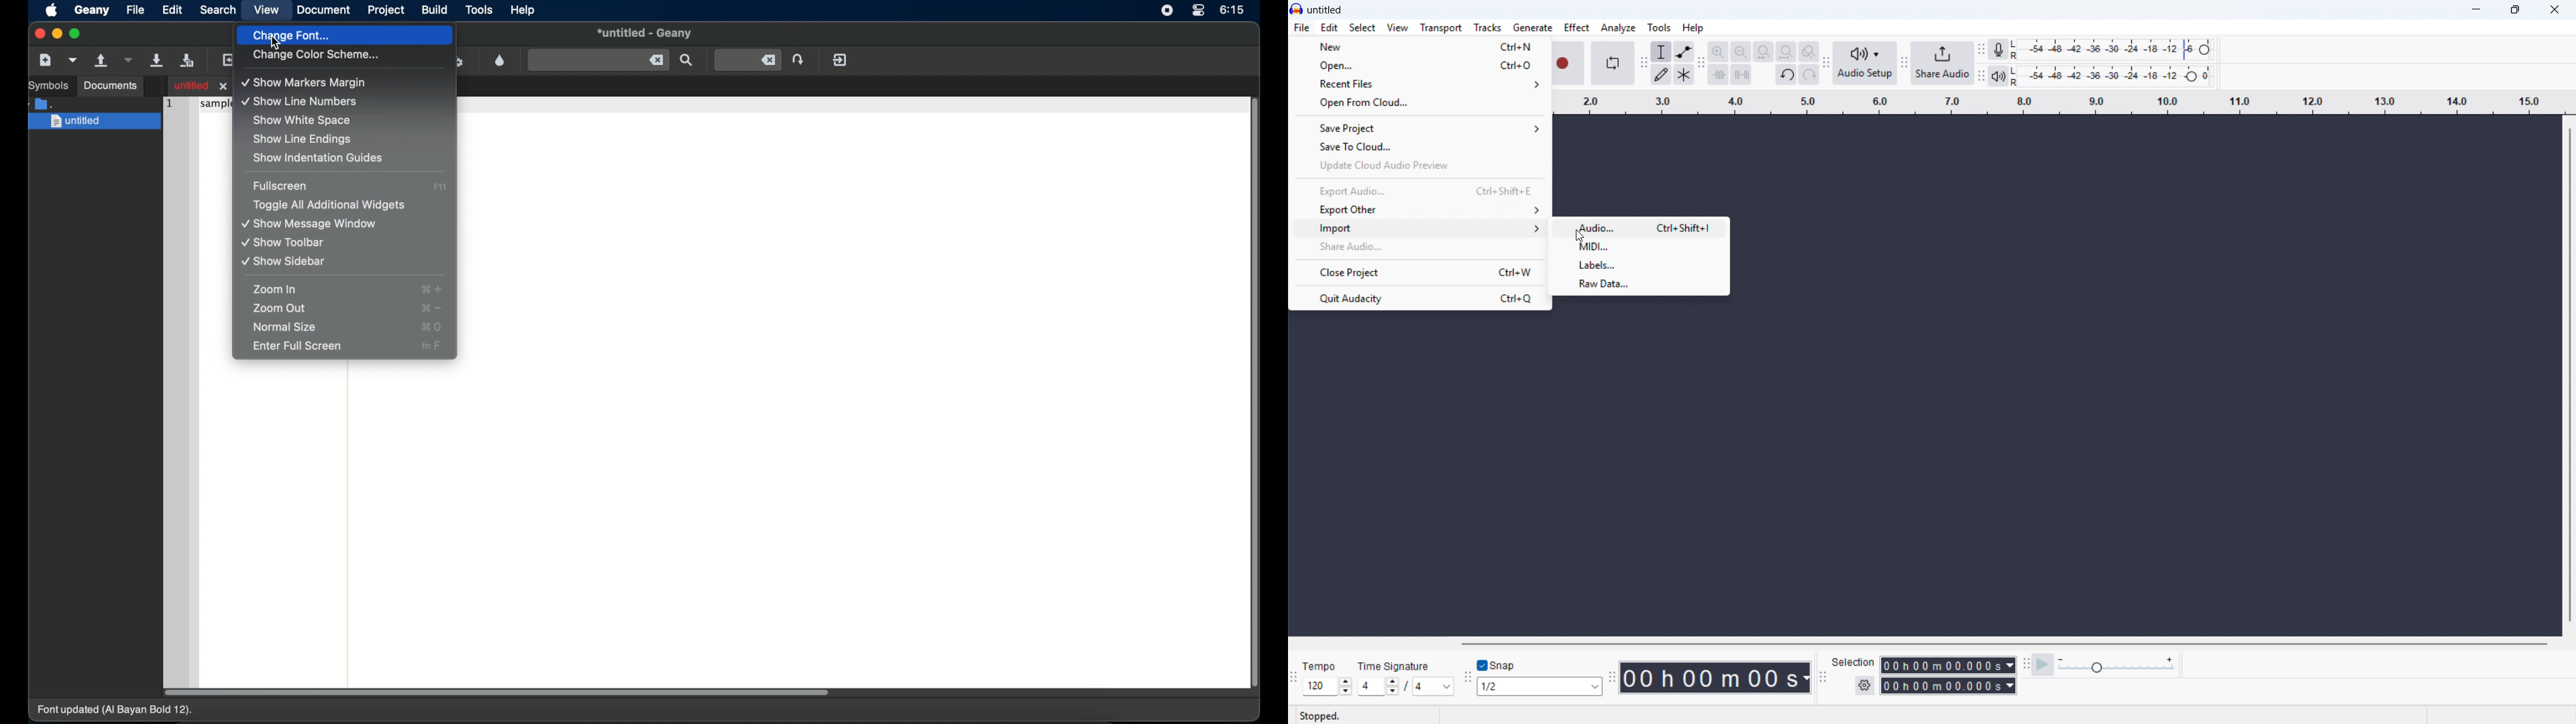  I want to click on Set snapping , so click(1540, 686).